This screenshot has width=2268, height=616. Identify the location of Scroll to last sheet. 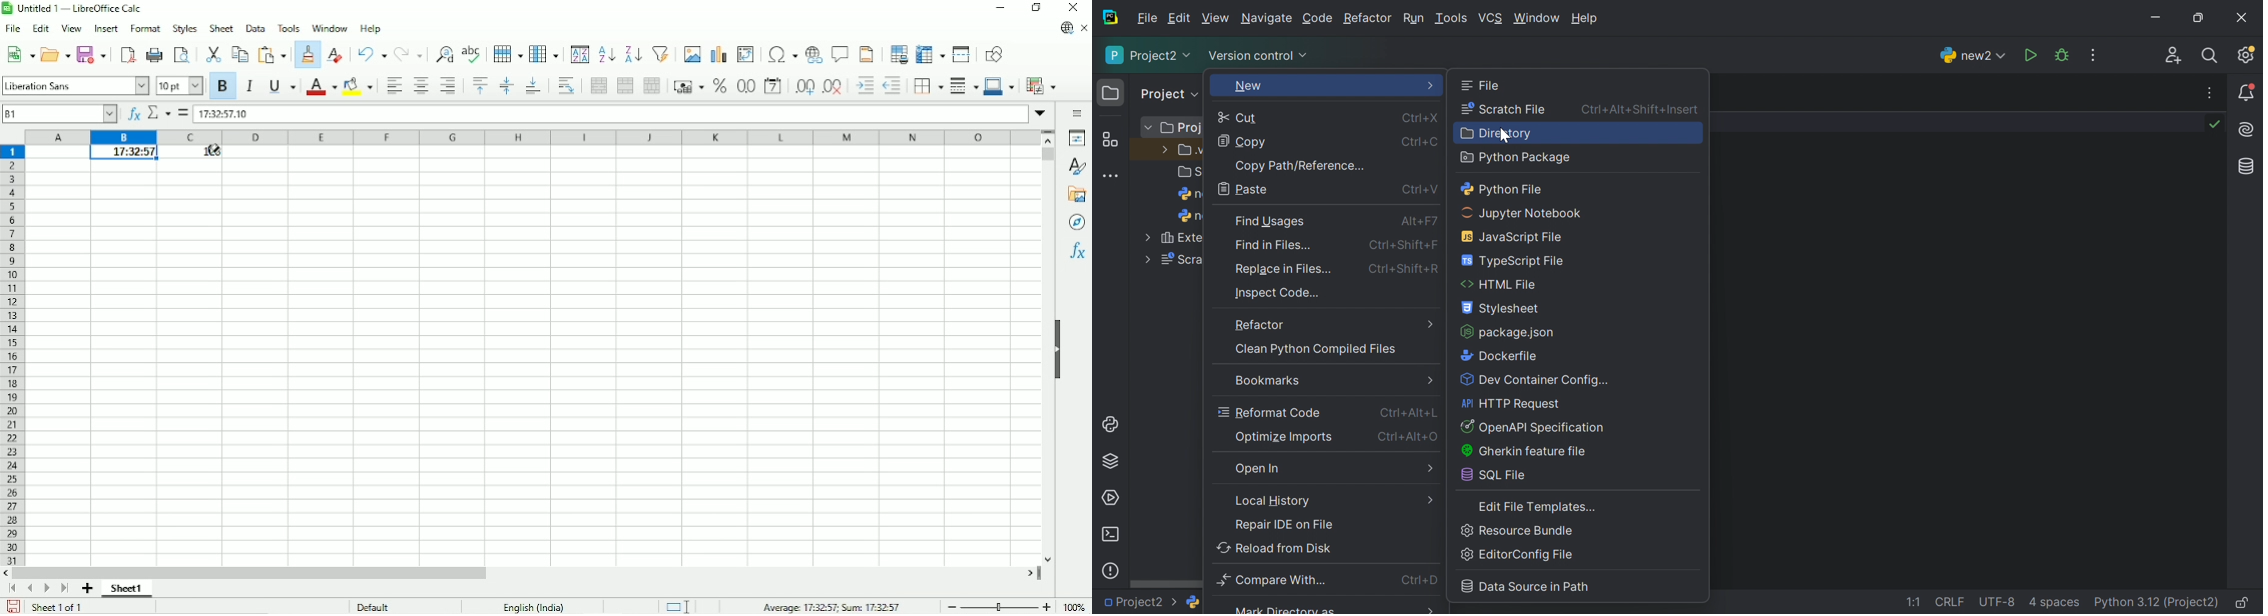
(64, 589).